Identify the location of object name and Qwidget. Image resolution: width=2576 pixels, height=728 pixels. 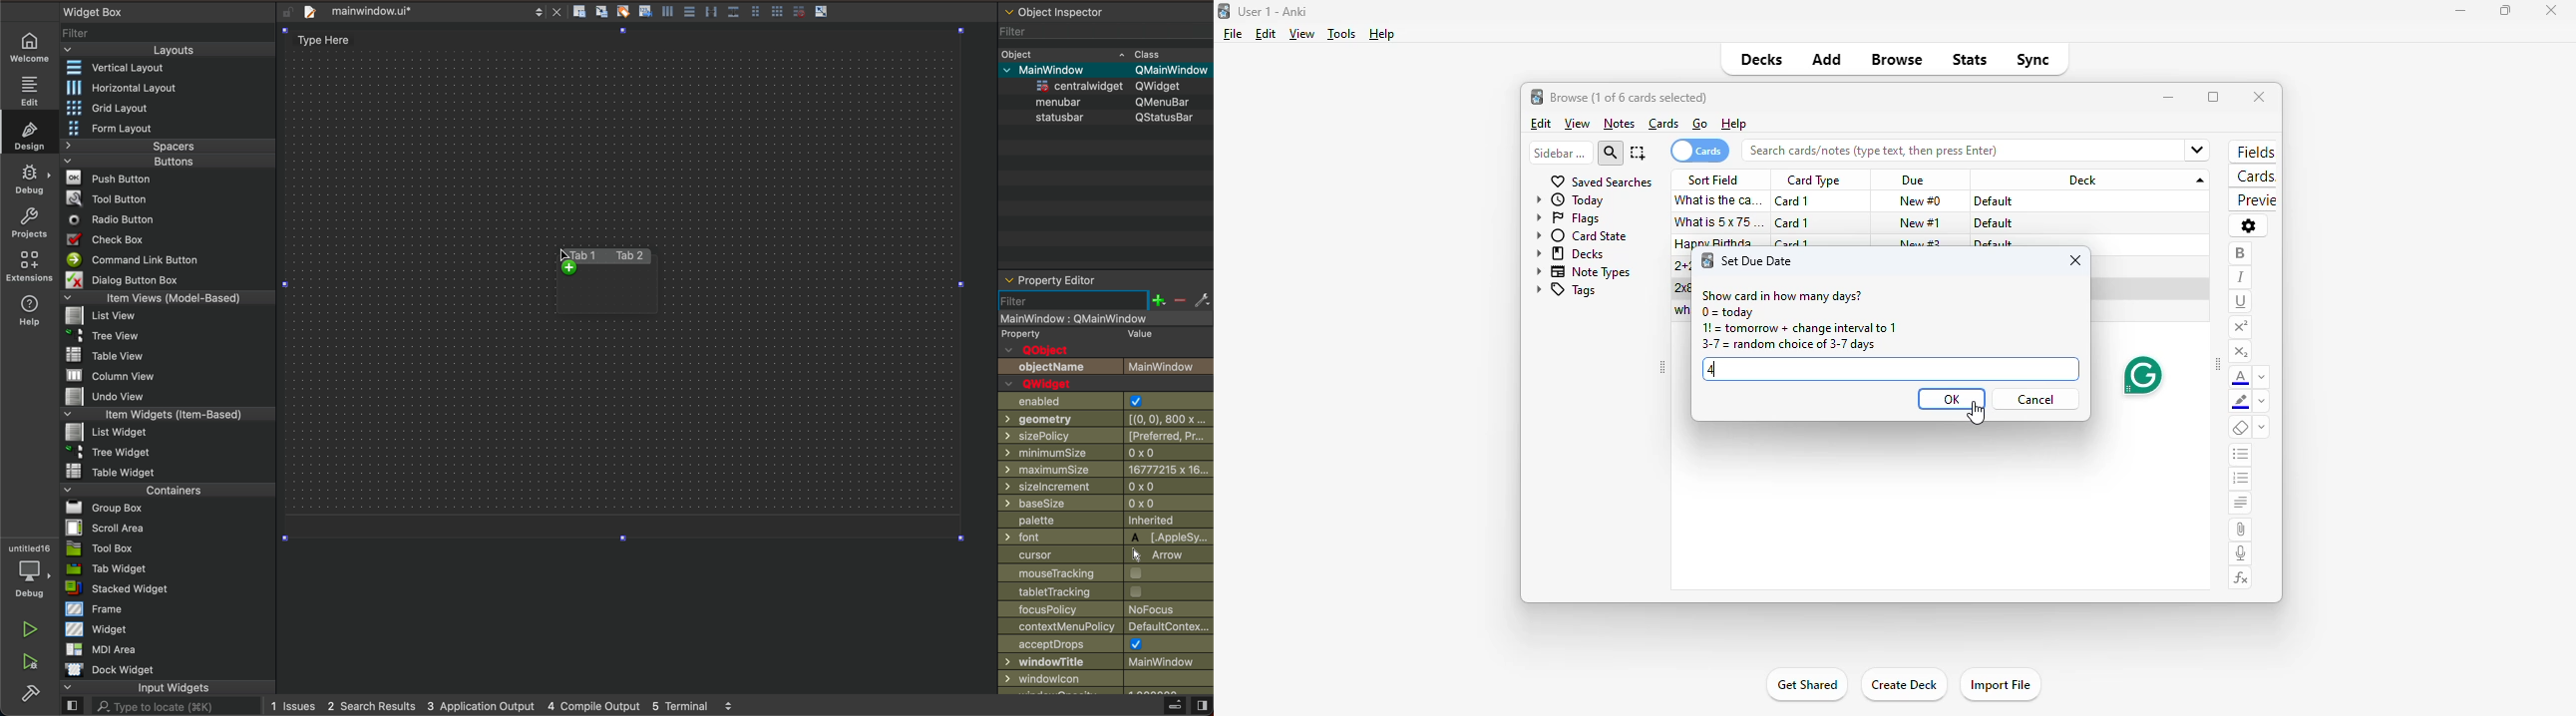
(1110, 375).